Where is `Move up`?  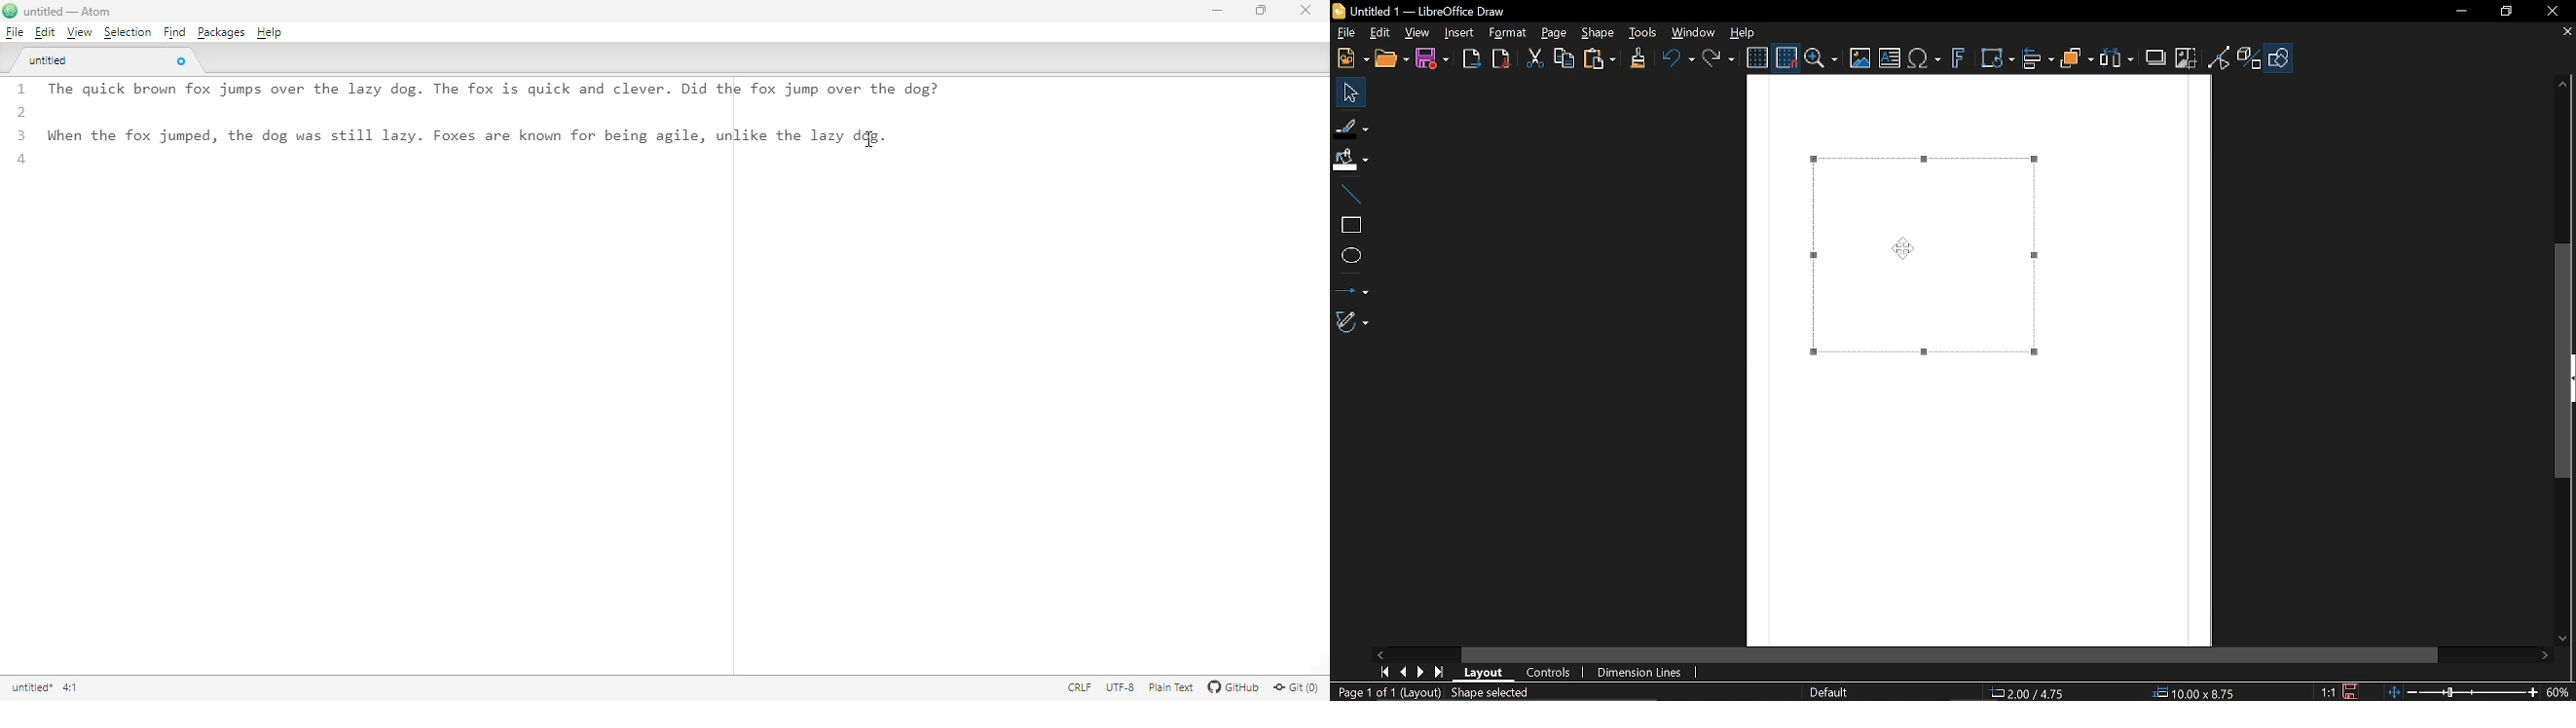
Move up is located at coordinates (2563, 85).